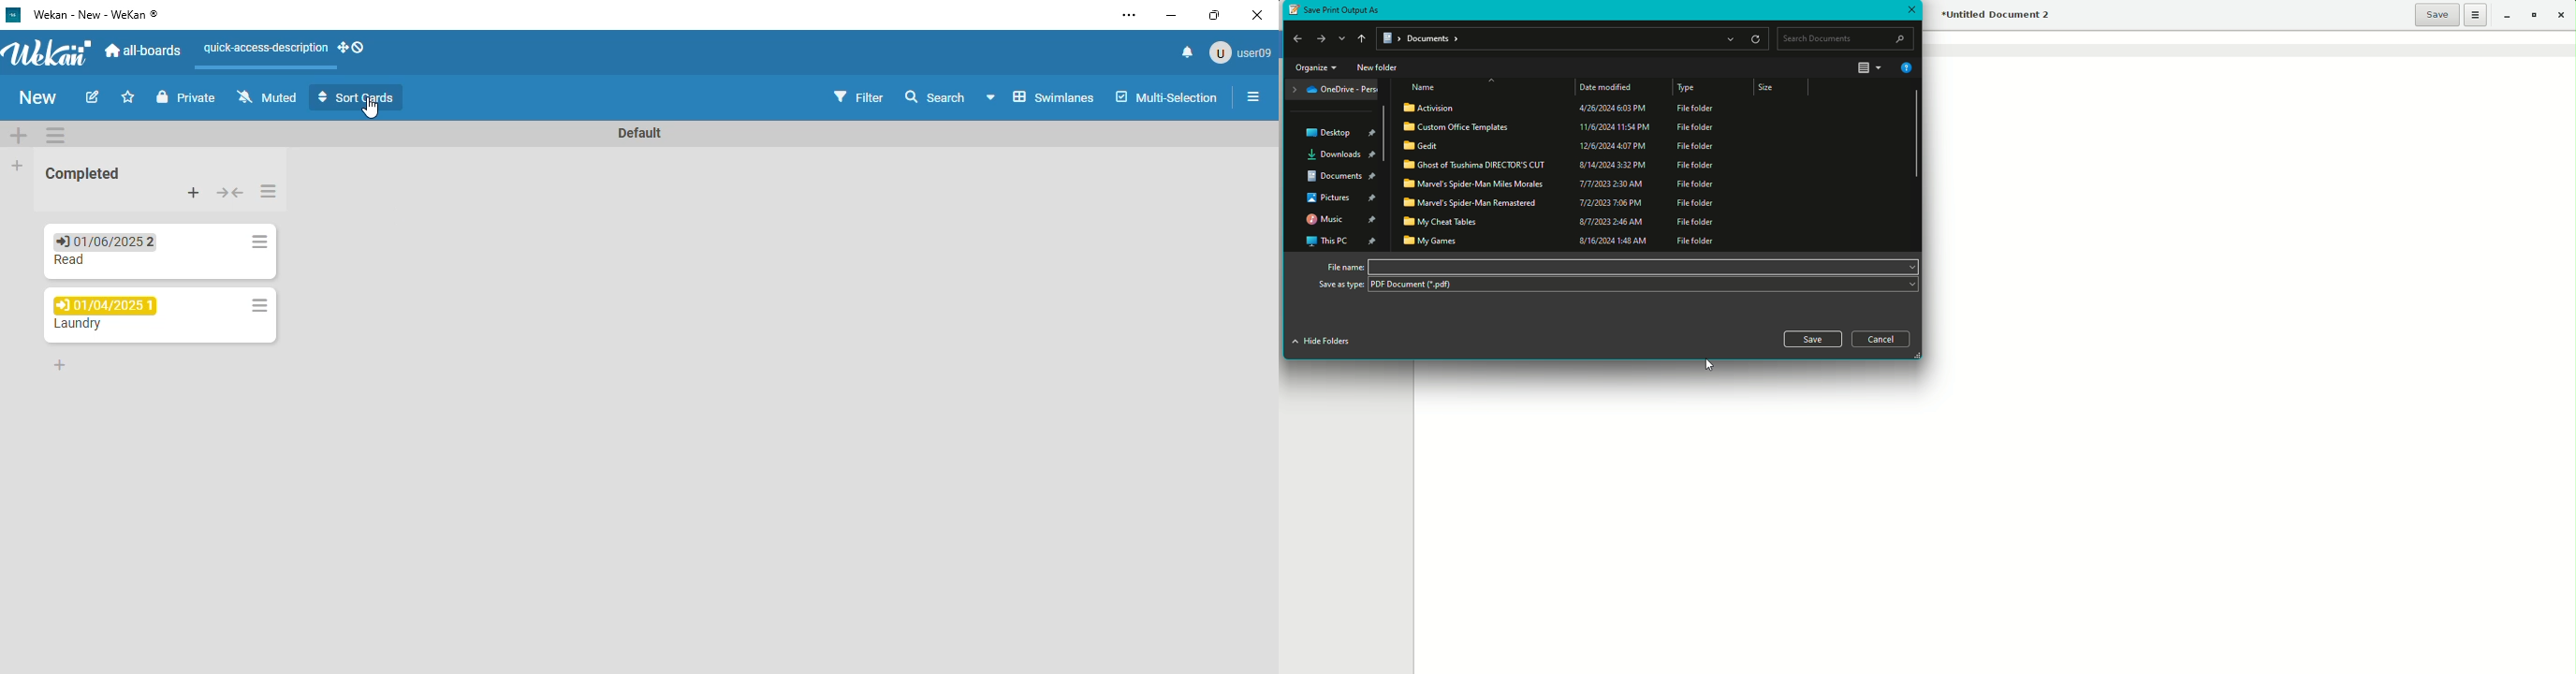 This screenshot has width=2576, height=700. Describe the element at coordinates (71, 262) in the screenshot. I see `Read` at that location.